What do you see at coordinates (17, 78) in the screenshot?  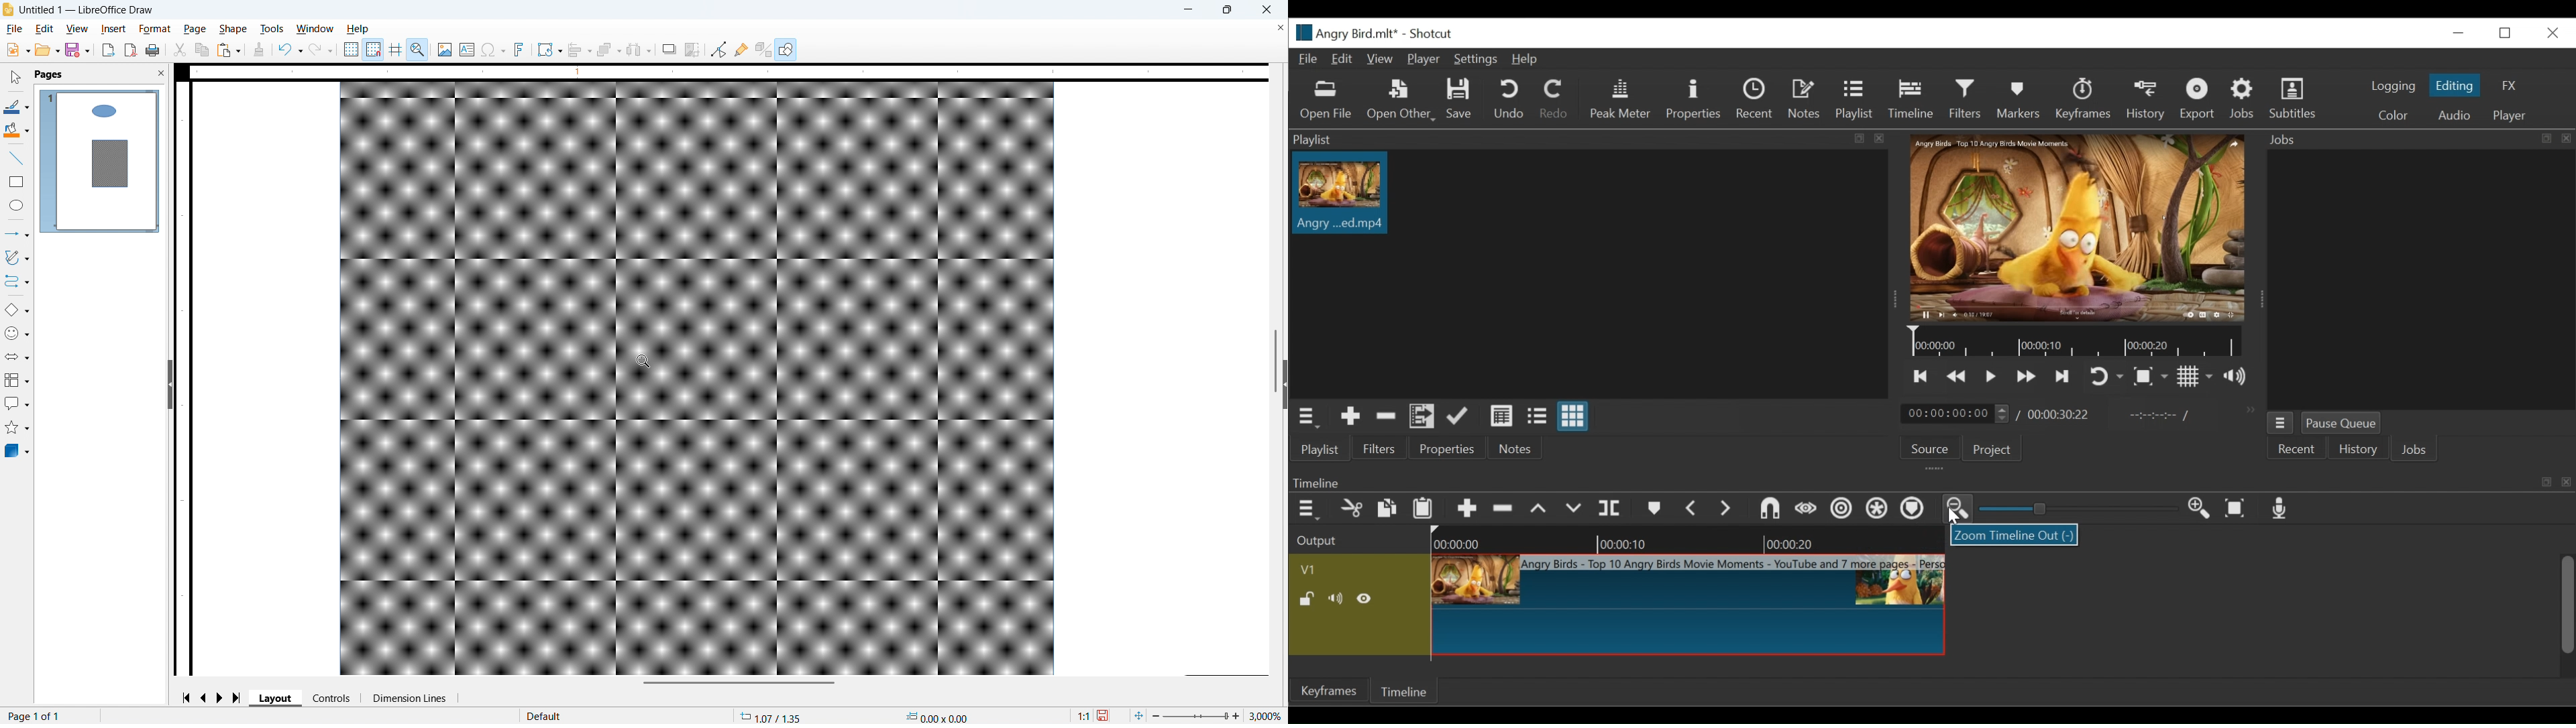 I see `select ` at bounding box center [17, 78].